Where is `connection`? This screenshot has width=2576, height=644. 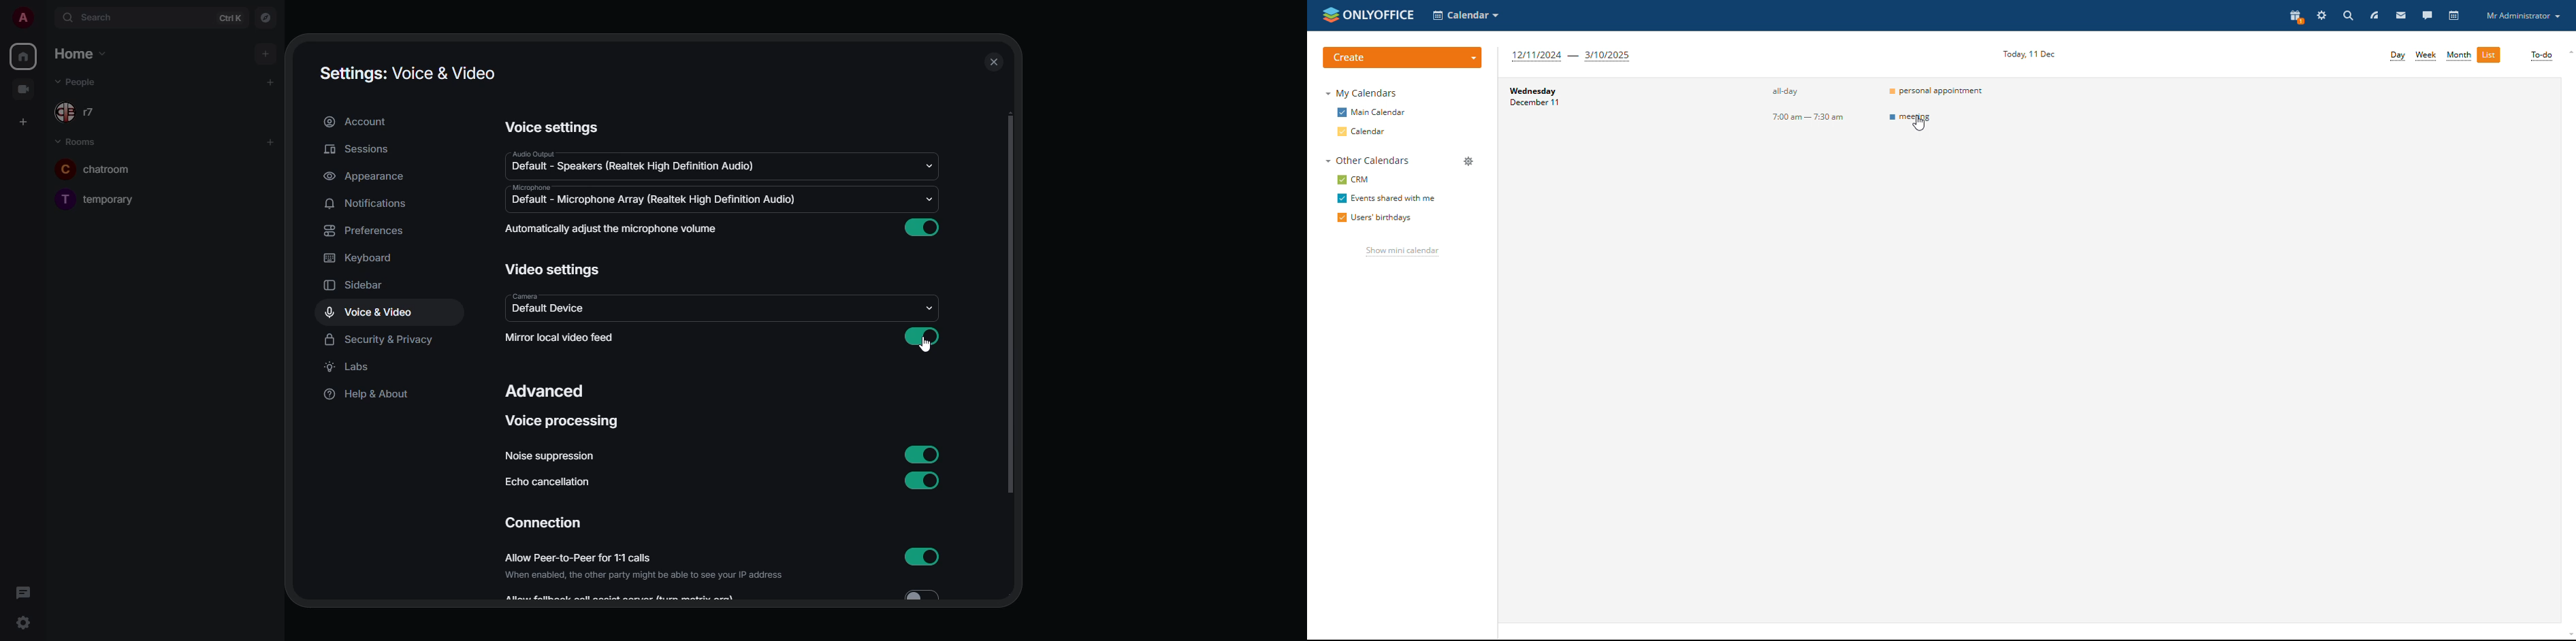
connection is located at coordinates (545, 523).